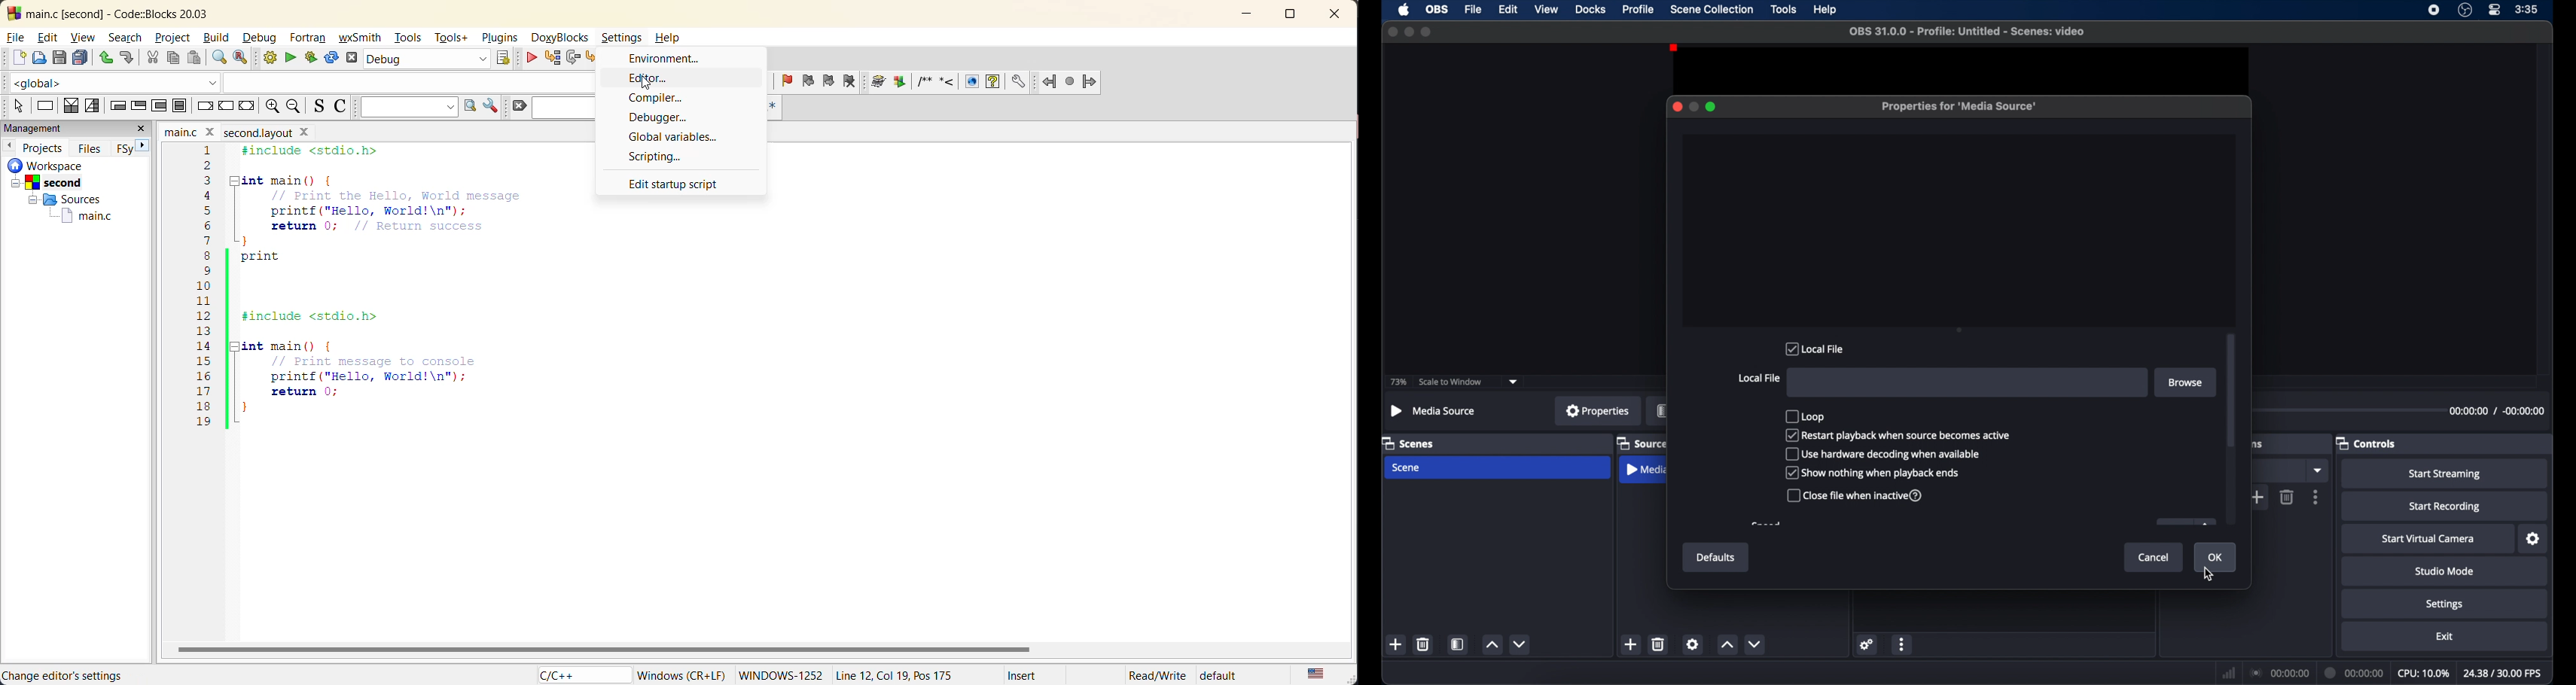  I want to click on scene collection, so click(1714, 9).